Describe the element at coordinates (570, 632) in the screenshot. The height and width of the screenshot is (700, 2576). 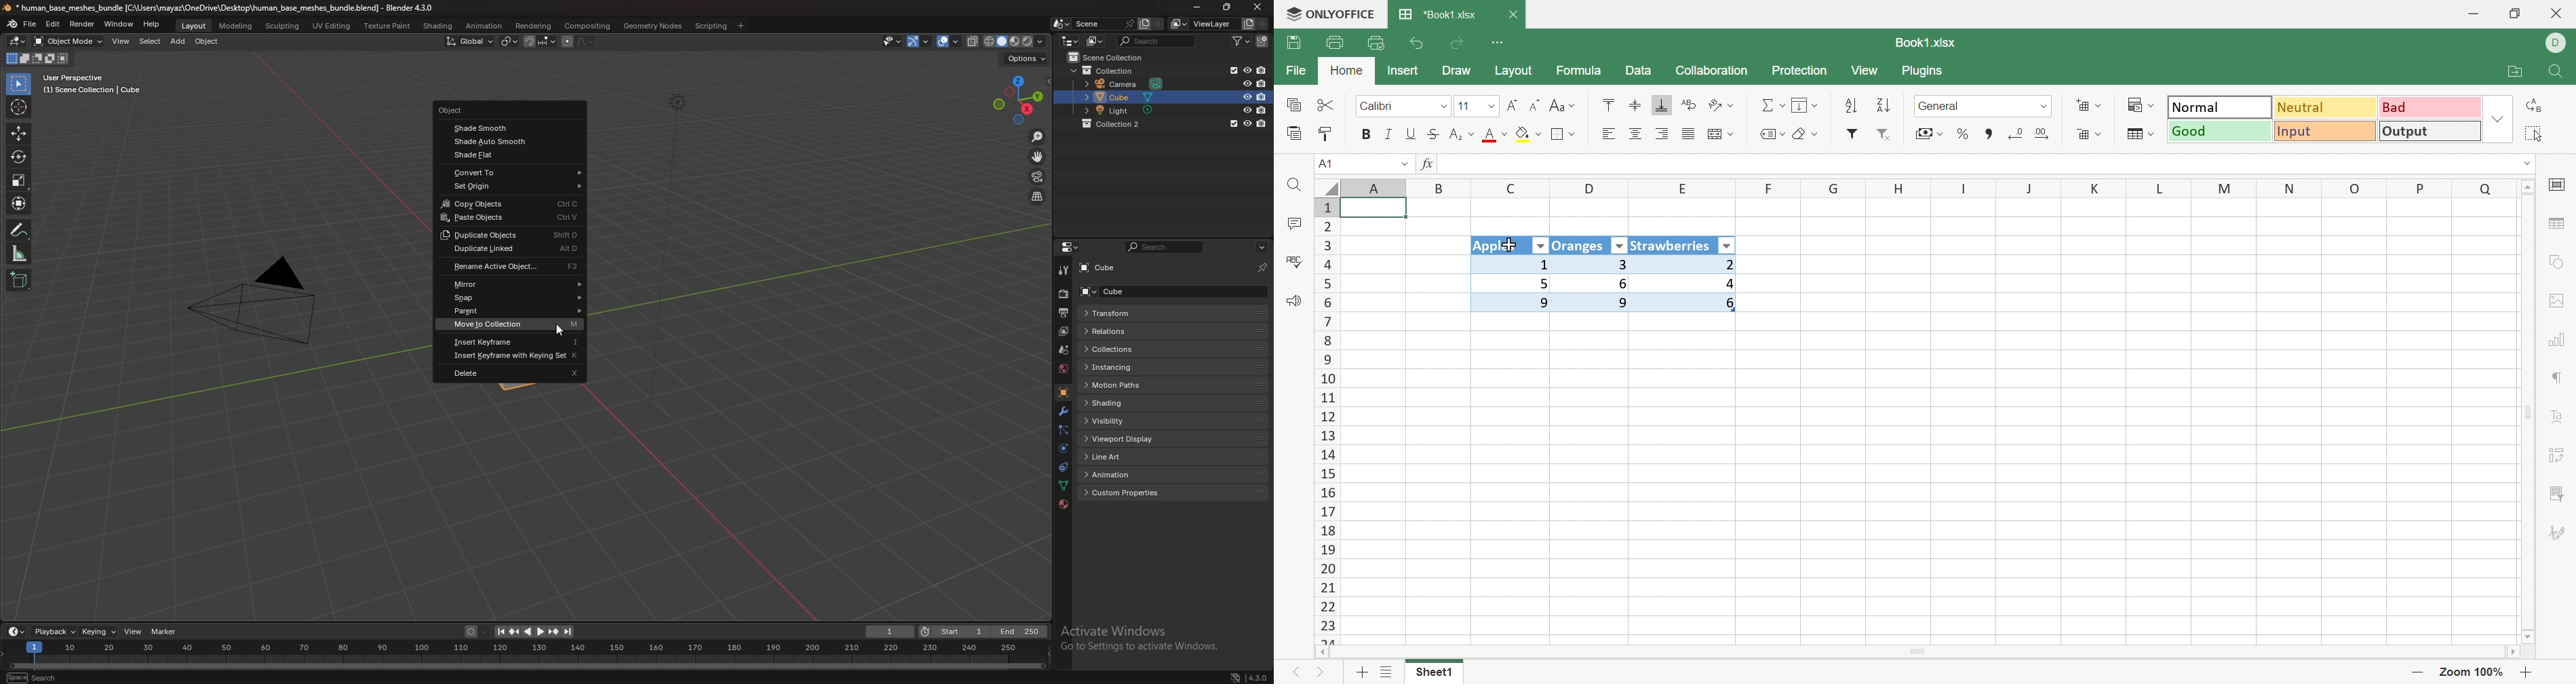
I see `jump to endpoint` at that location.